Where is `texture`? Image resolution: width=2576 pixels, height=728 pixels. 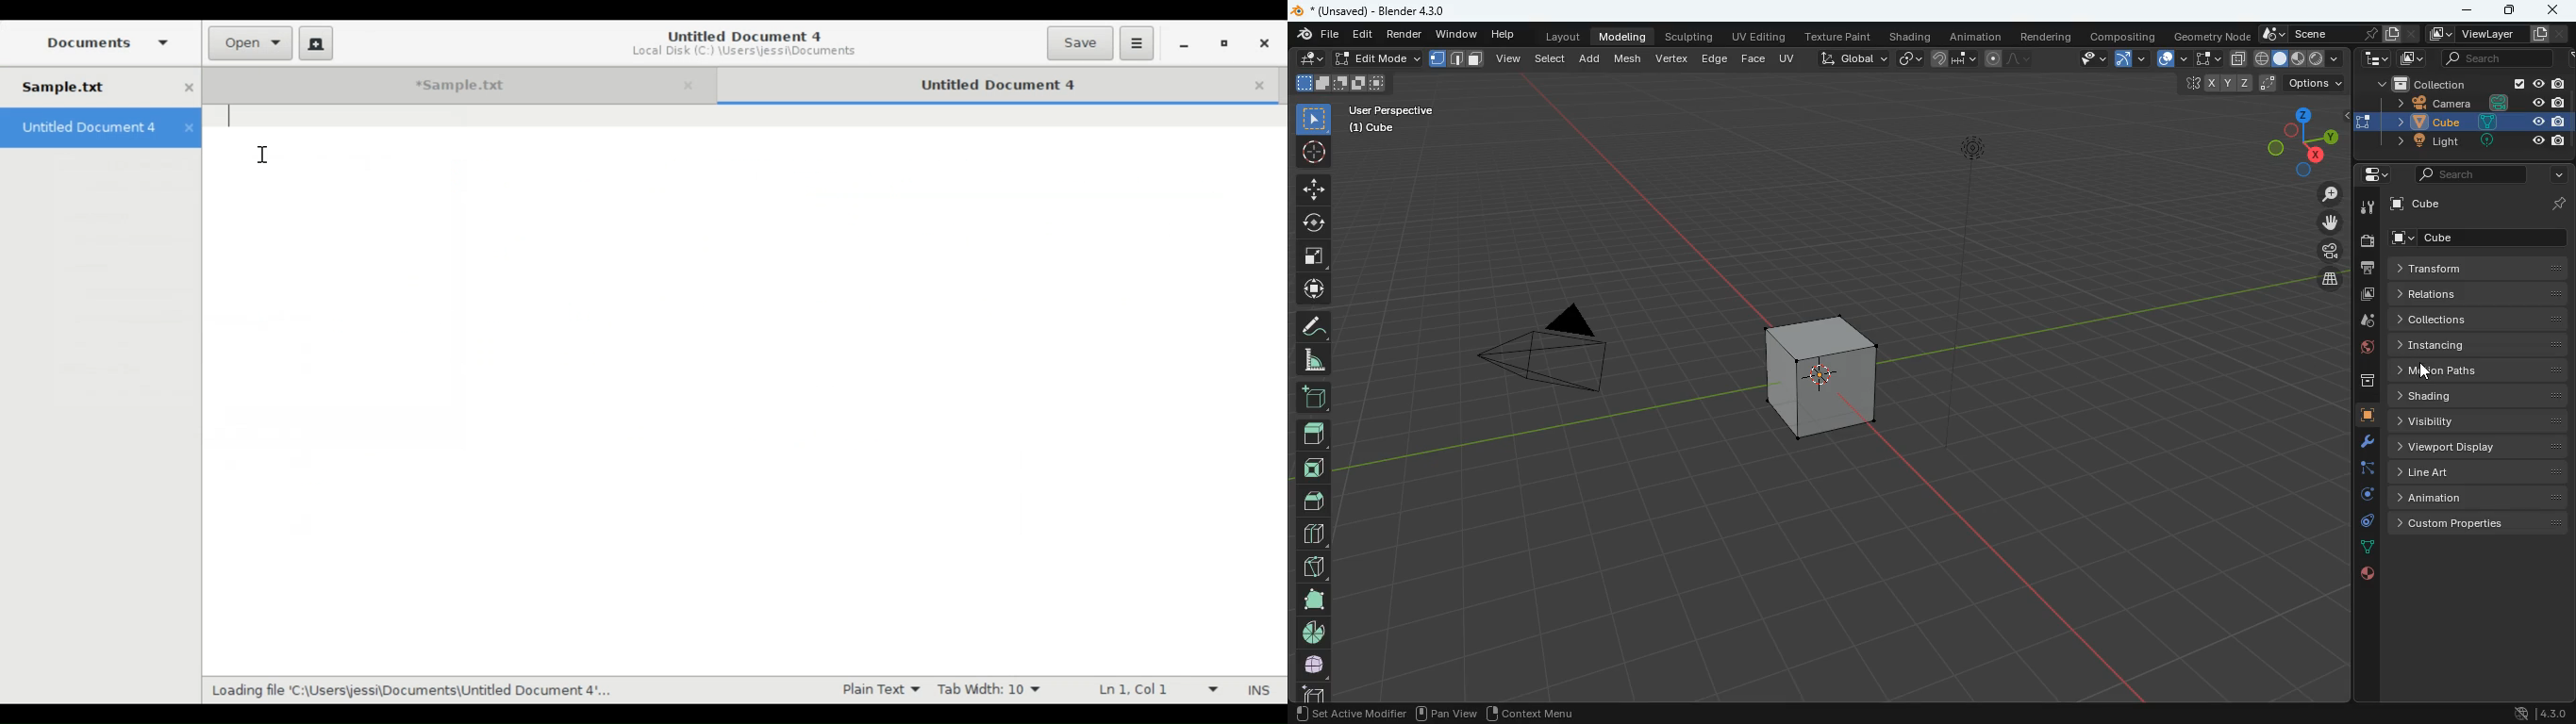
texture is located at coordinates (1841, 38).